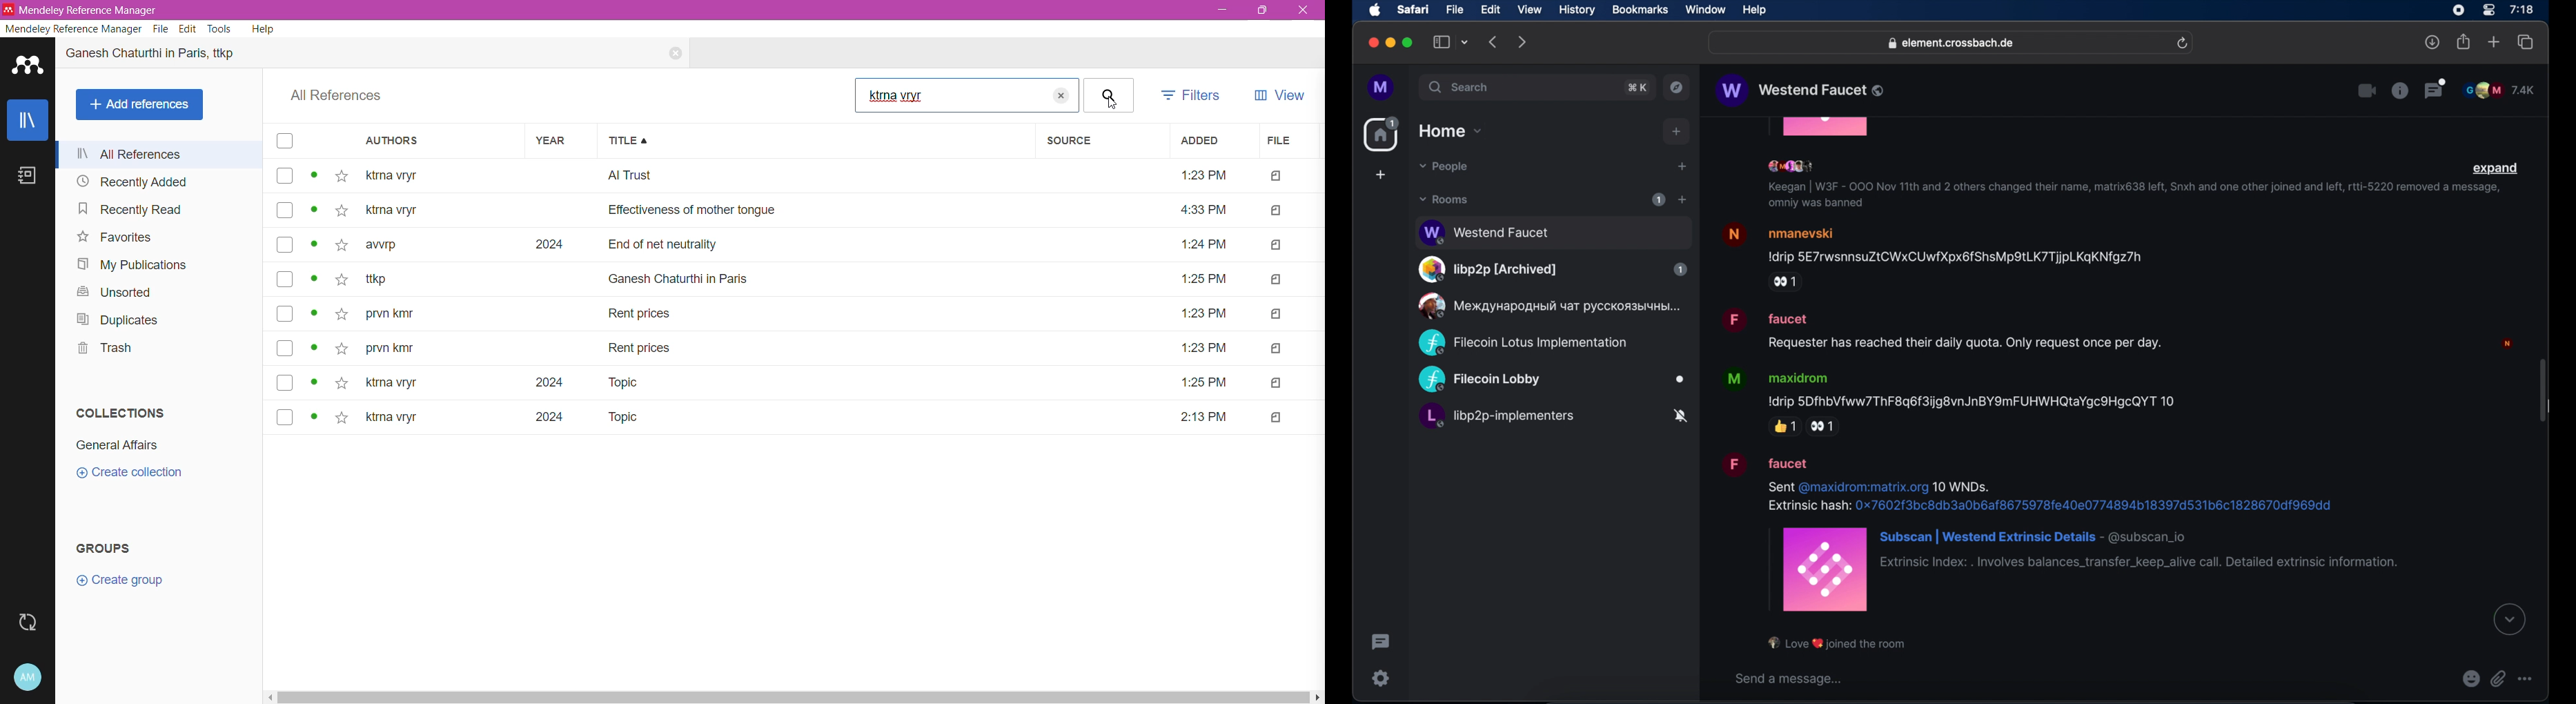 The image size is (2576, 728). Describe the element at coordinates (1577, 10) in the screenshot. I see `history` at that location.